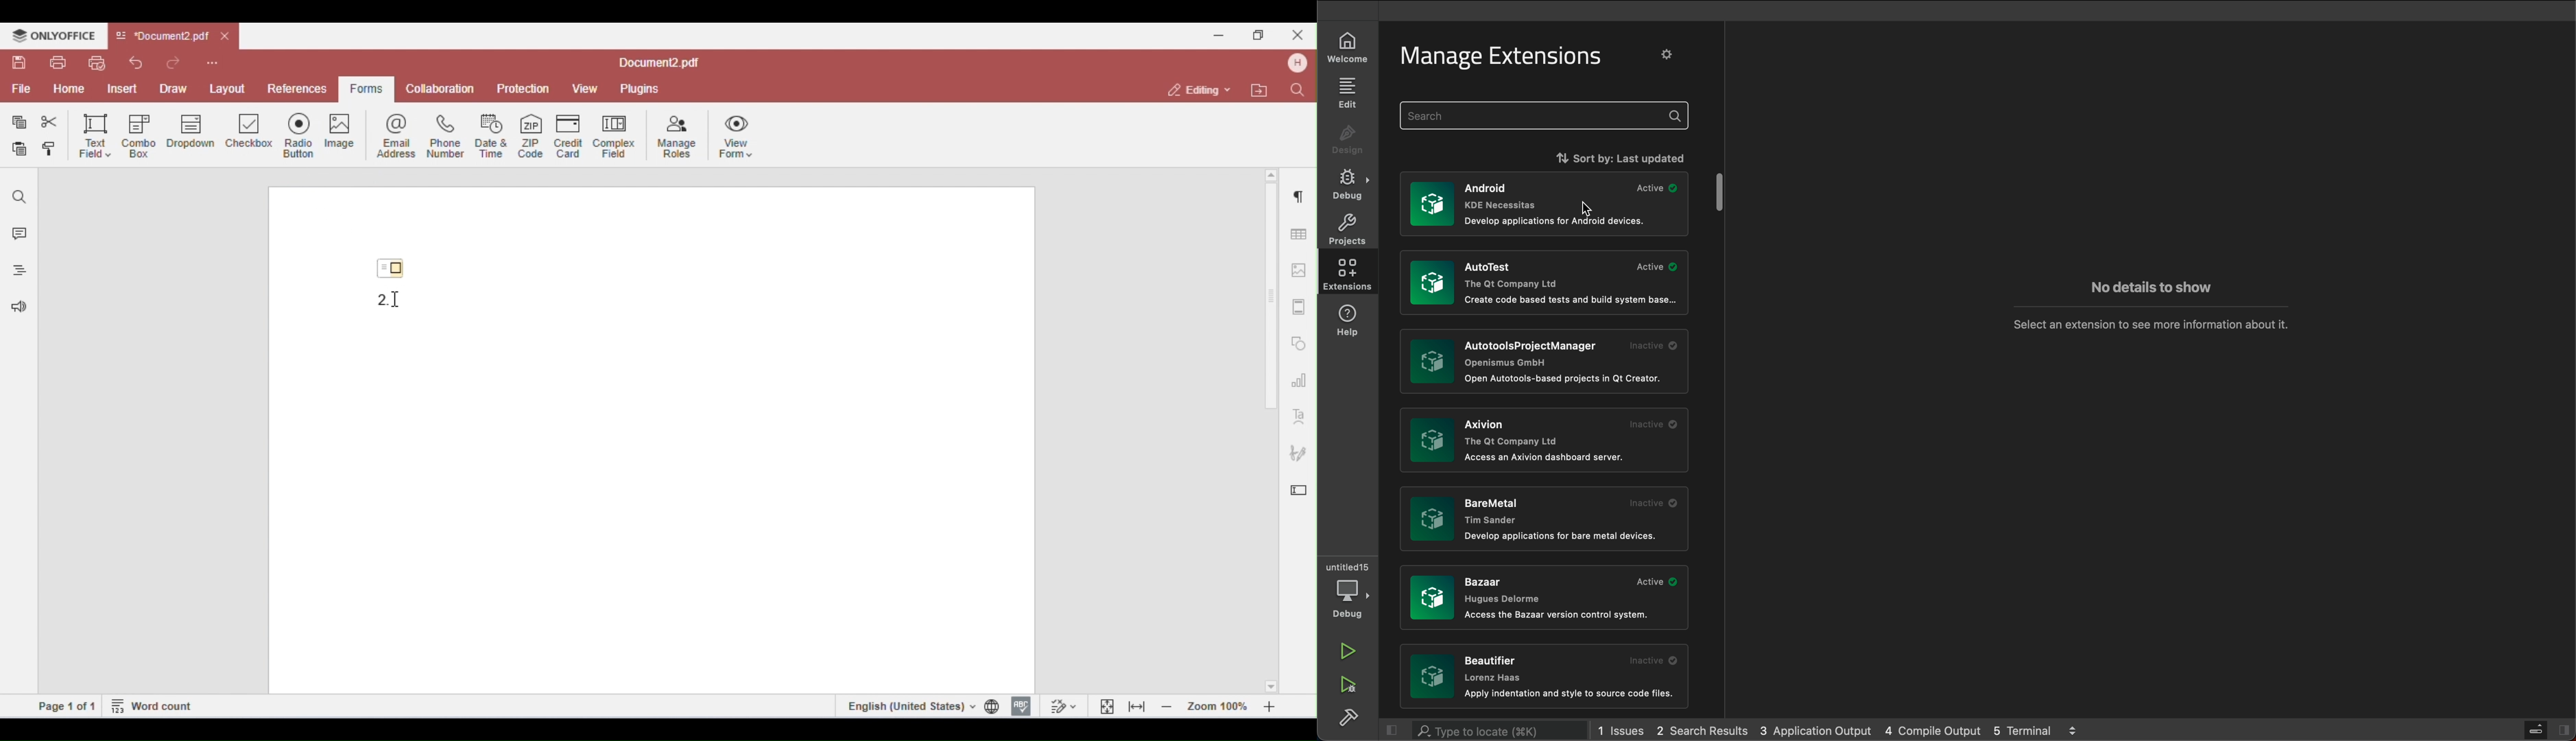 This screenshot has height=756, width=2576. I want to click on more, so click(2073, 728).